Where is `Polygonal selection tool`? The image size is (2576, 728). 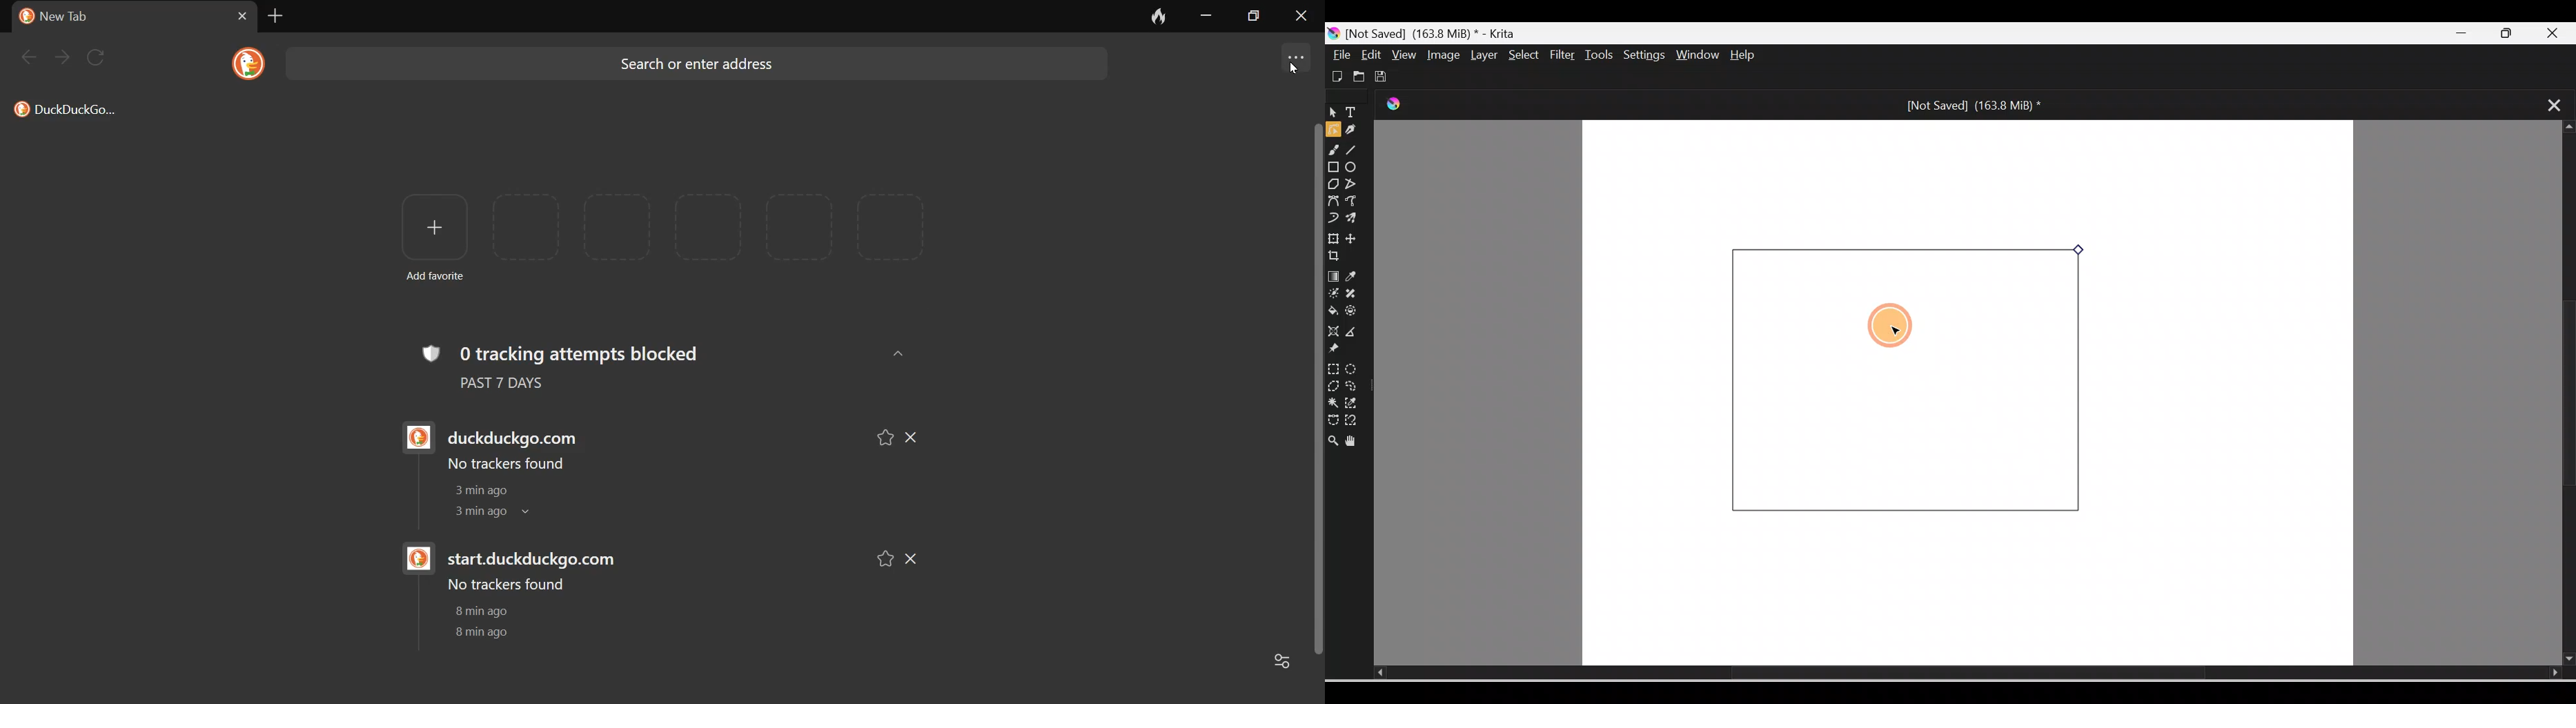
Polygonal selection tool is located at coordinates (1333, 385).